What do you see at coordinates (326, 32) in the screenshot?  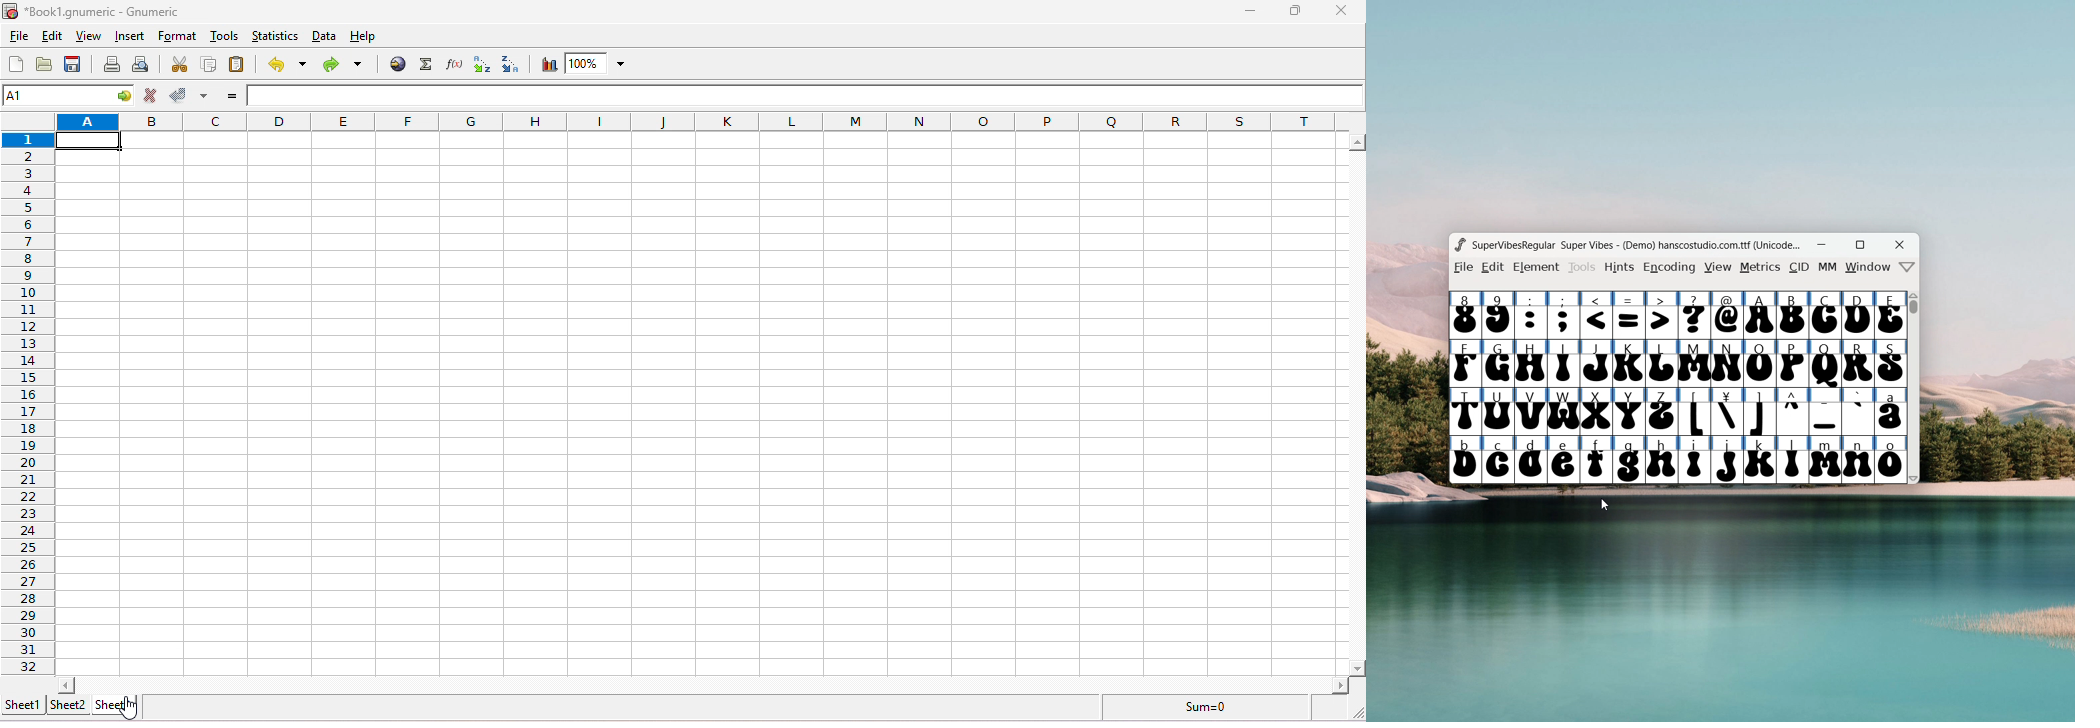 I see `data` at bounding box center [326, 32].